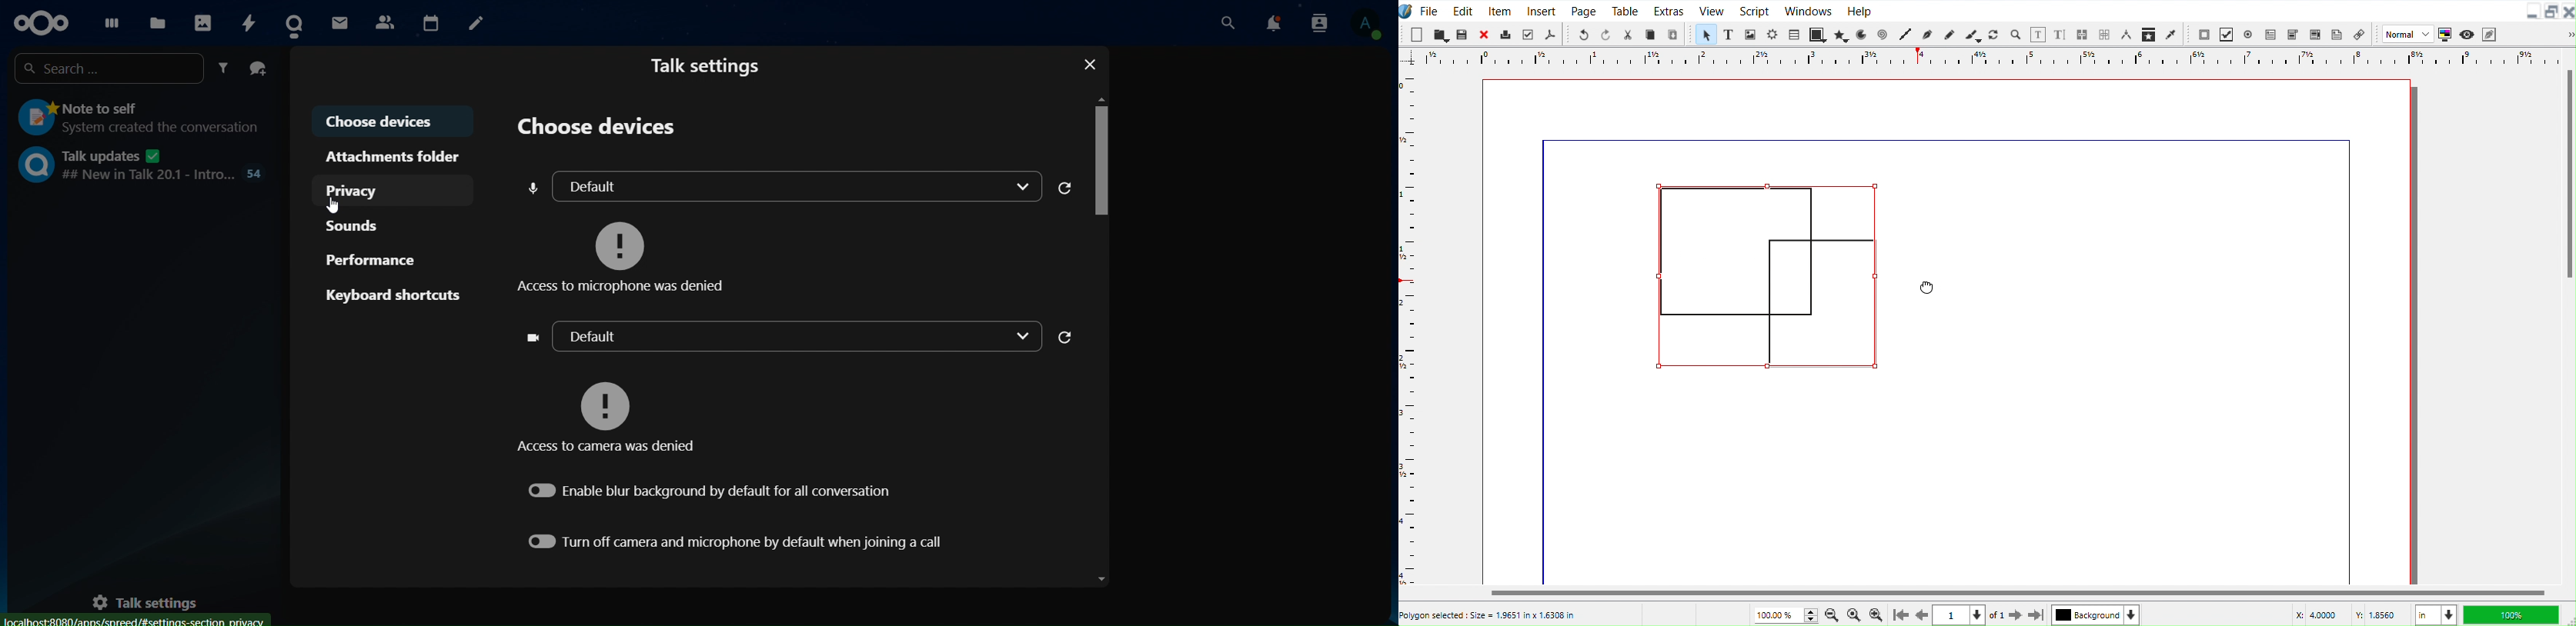  What do you see at coordinates (1996, 616) in the screenshot?
I see `of 1` at bounding box center [1996, 616].